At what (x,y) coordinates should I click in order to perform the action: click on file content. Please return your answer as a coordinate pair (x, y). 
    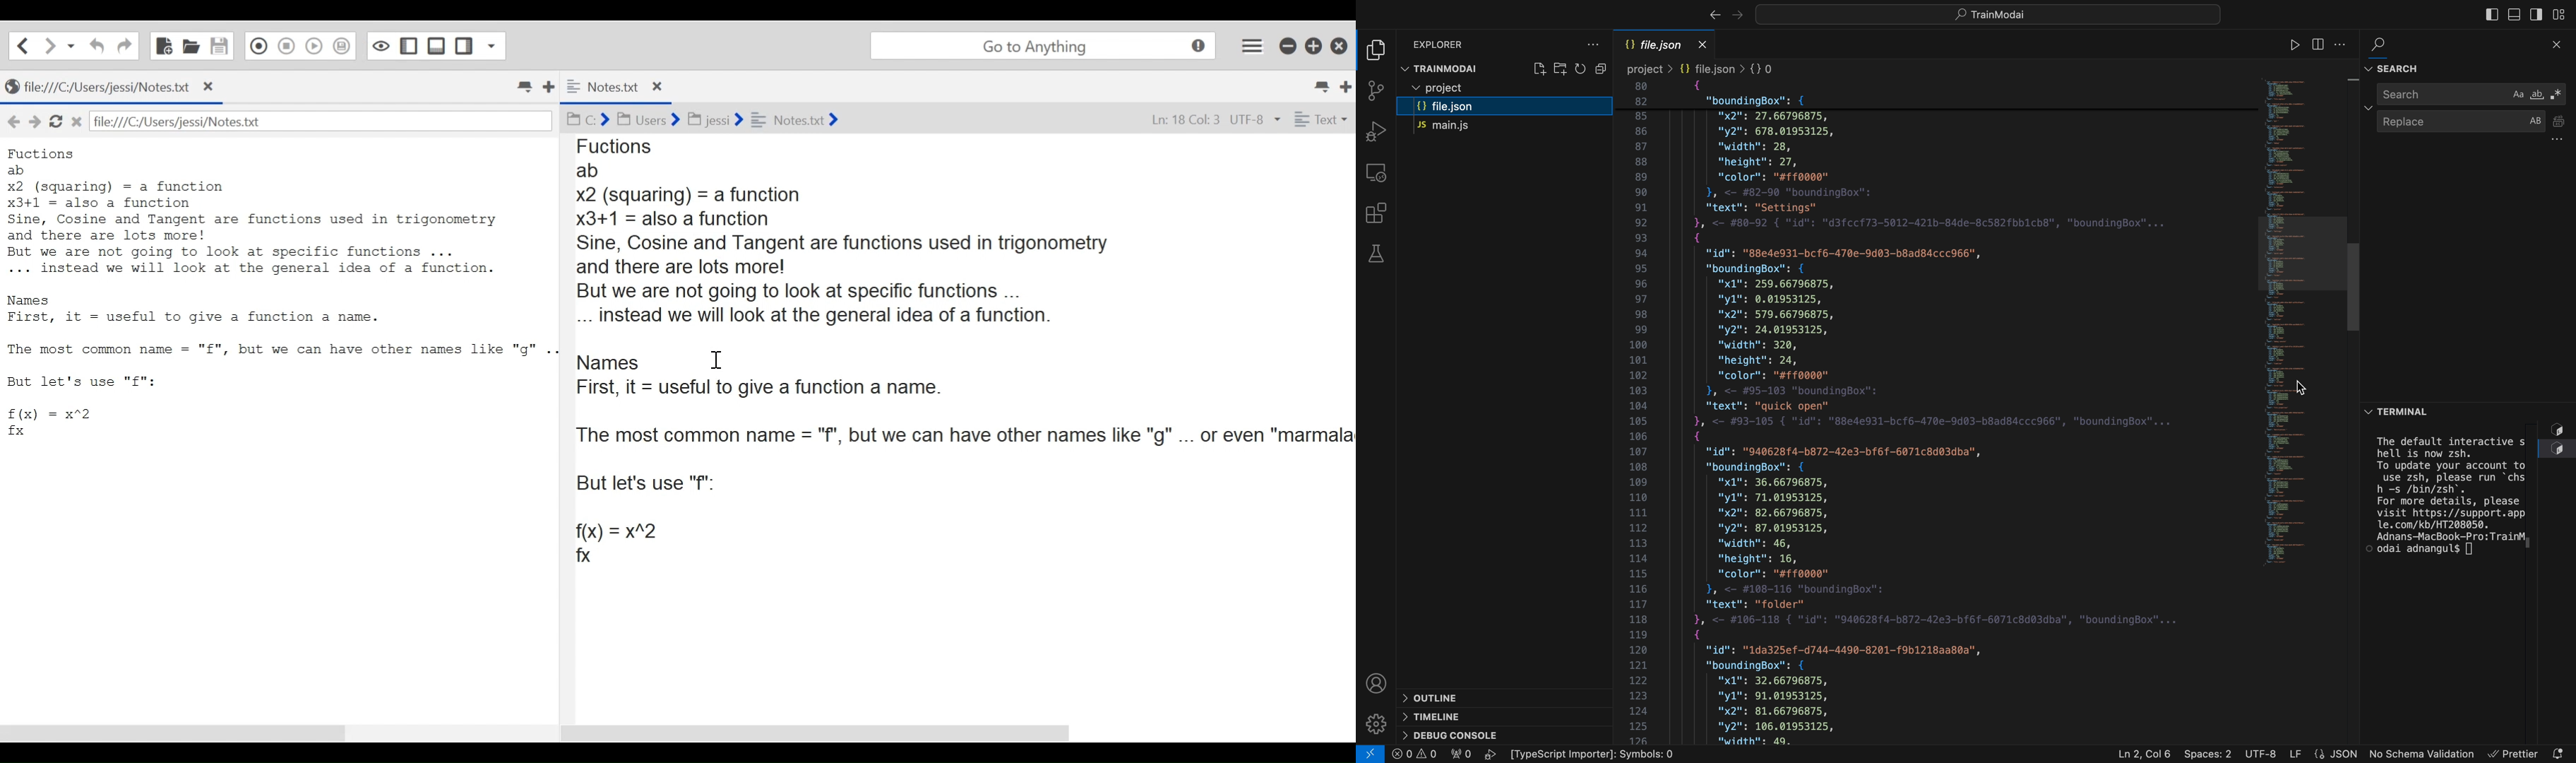
    Looking at the image, I should click on (1926, 412).